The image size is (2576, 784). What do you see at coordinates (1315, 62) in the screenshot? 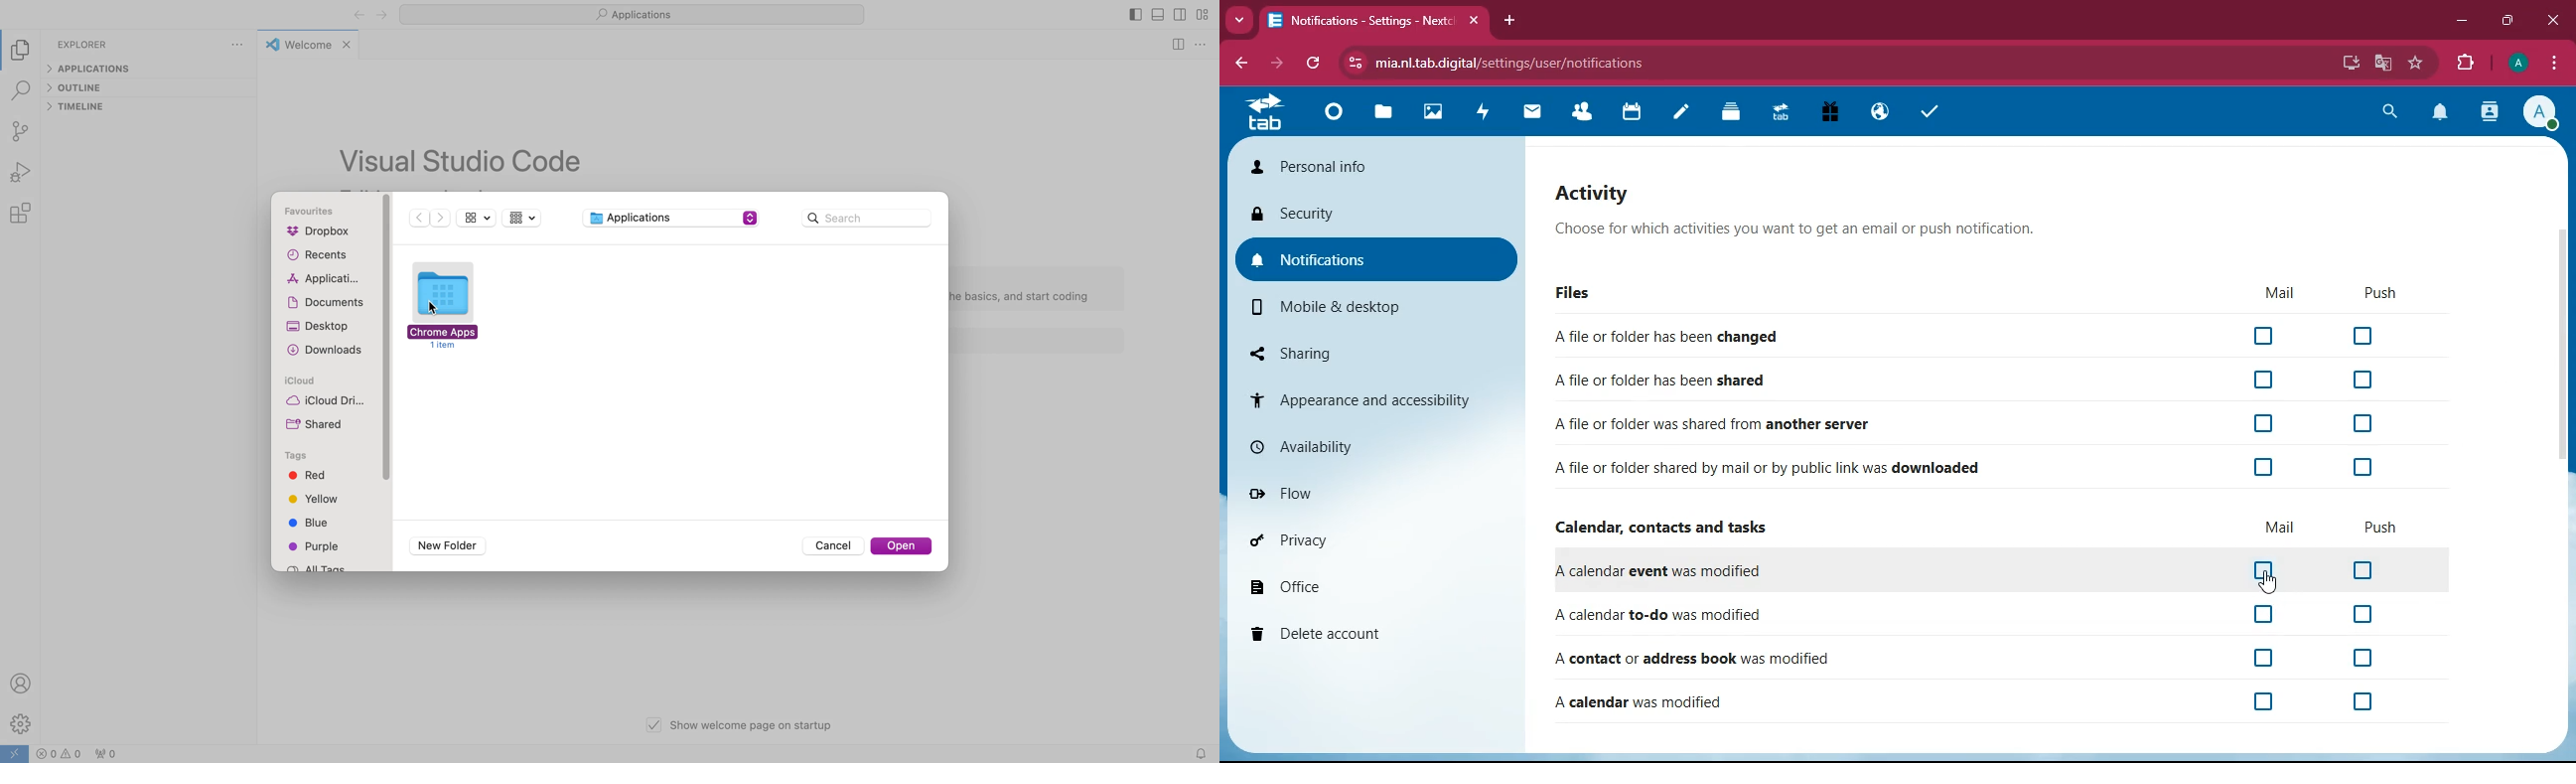
I see `refresh` at bounding box center [1315, 62].